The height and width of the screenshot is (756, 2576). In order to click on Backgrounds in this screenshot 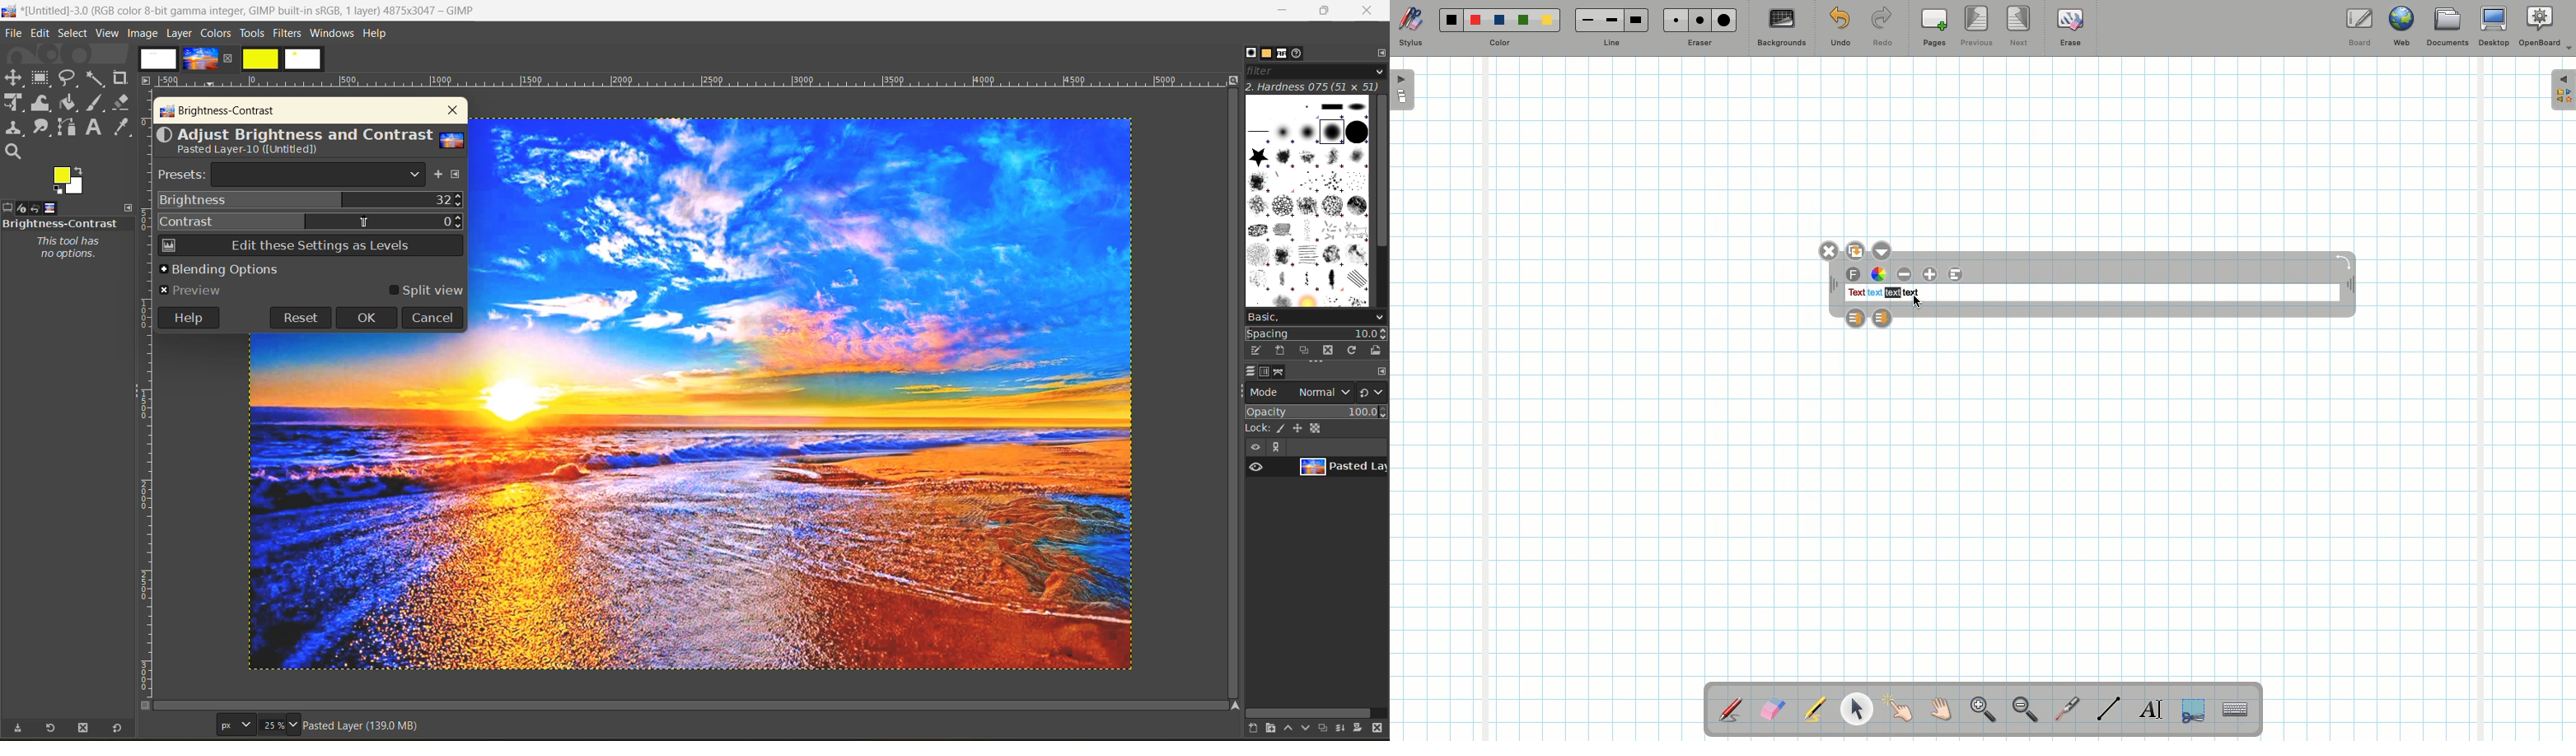, I will do `click(1781, 28)`.